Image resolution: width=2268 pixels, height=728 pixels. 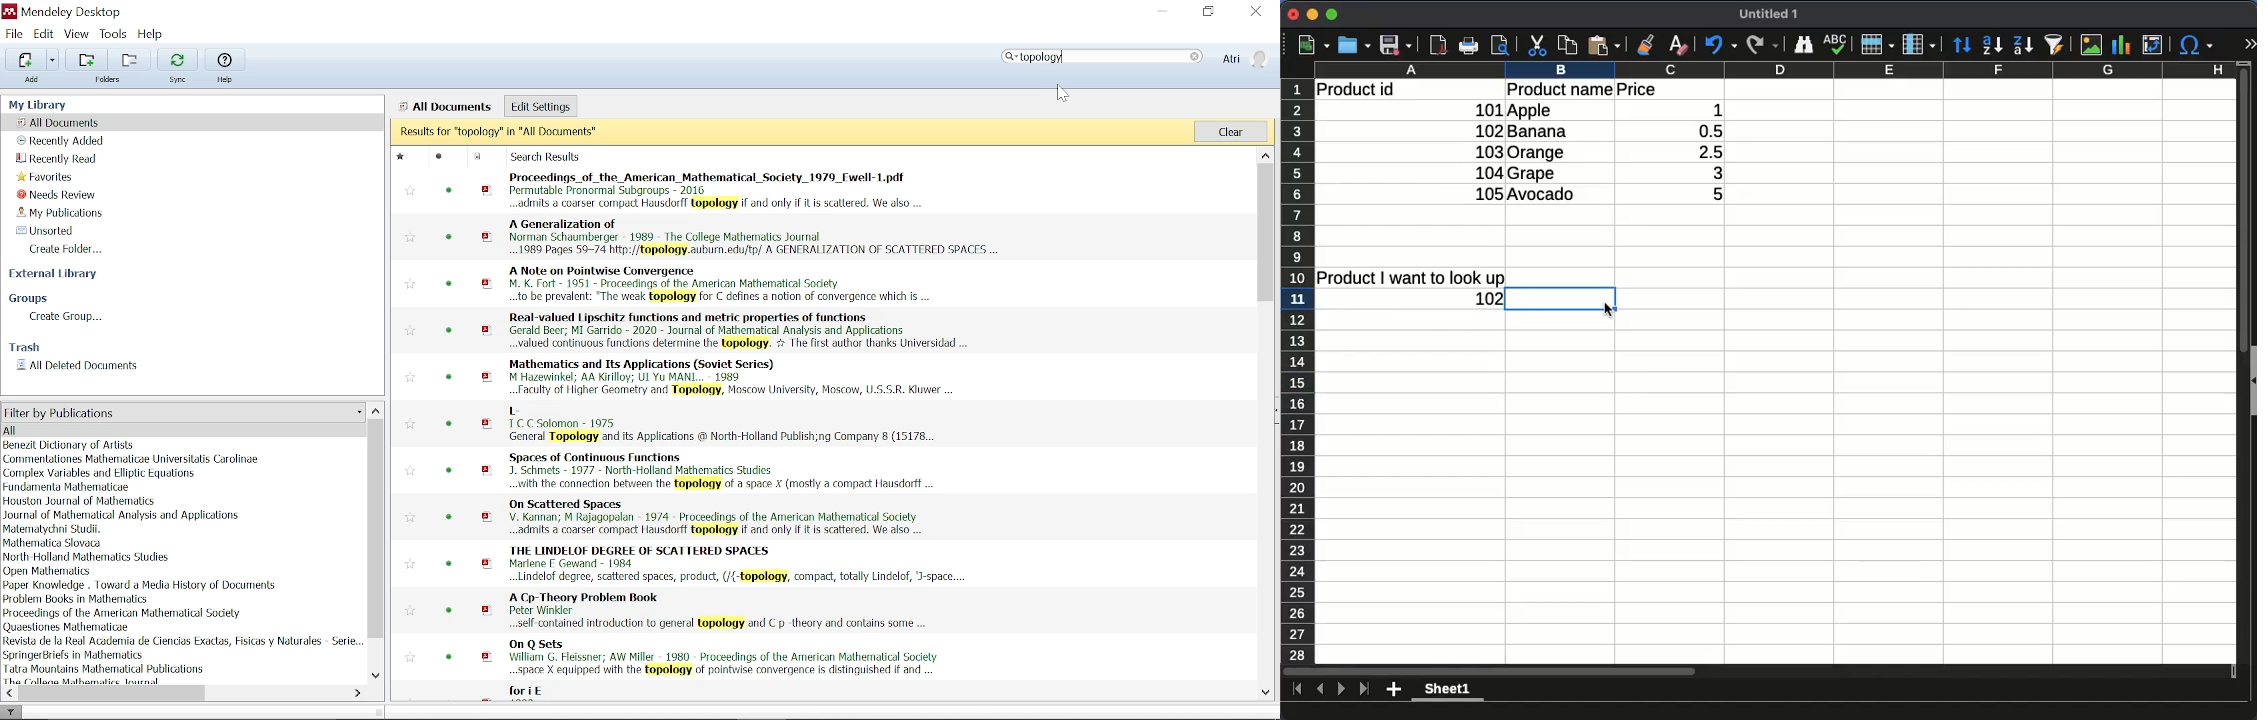 I want to click on Add files, so click(x=23, y=60).